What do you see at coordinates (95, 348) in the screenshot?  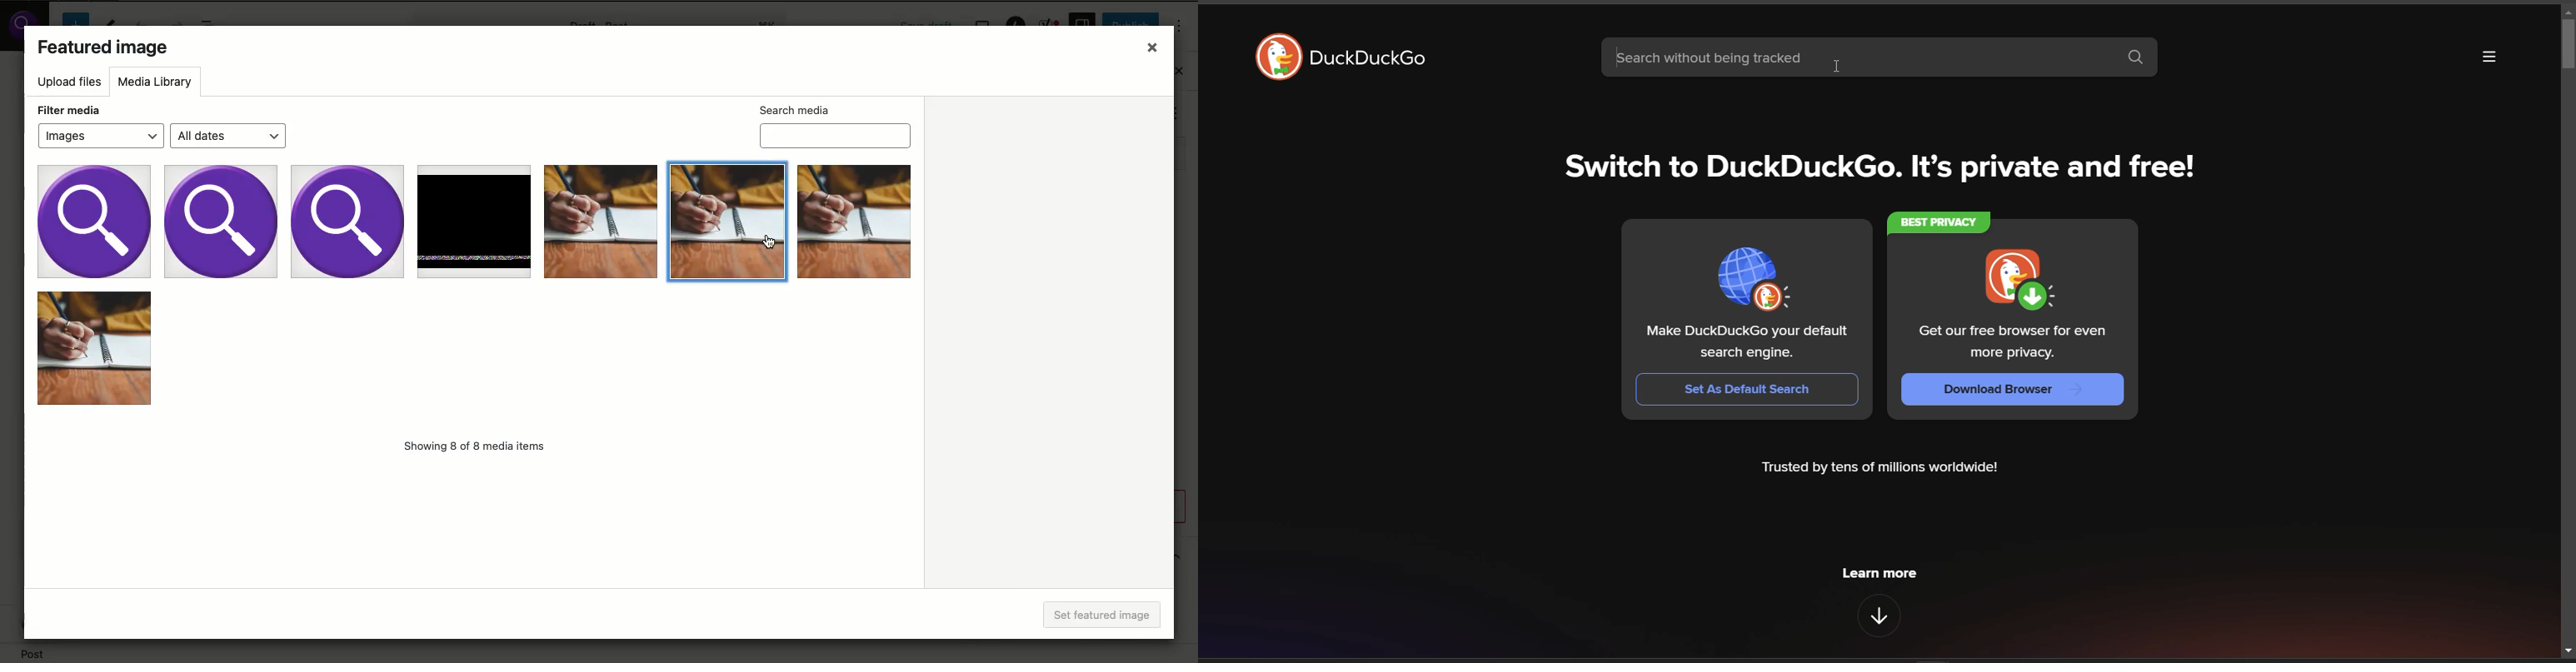 I see `Image` at bounding box center [95, 348].